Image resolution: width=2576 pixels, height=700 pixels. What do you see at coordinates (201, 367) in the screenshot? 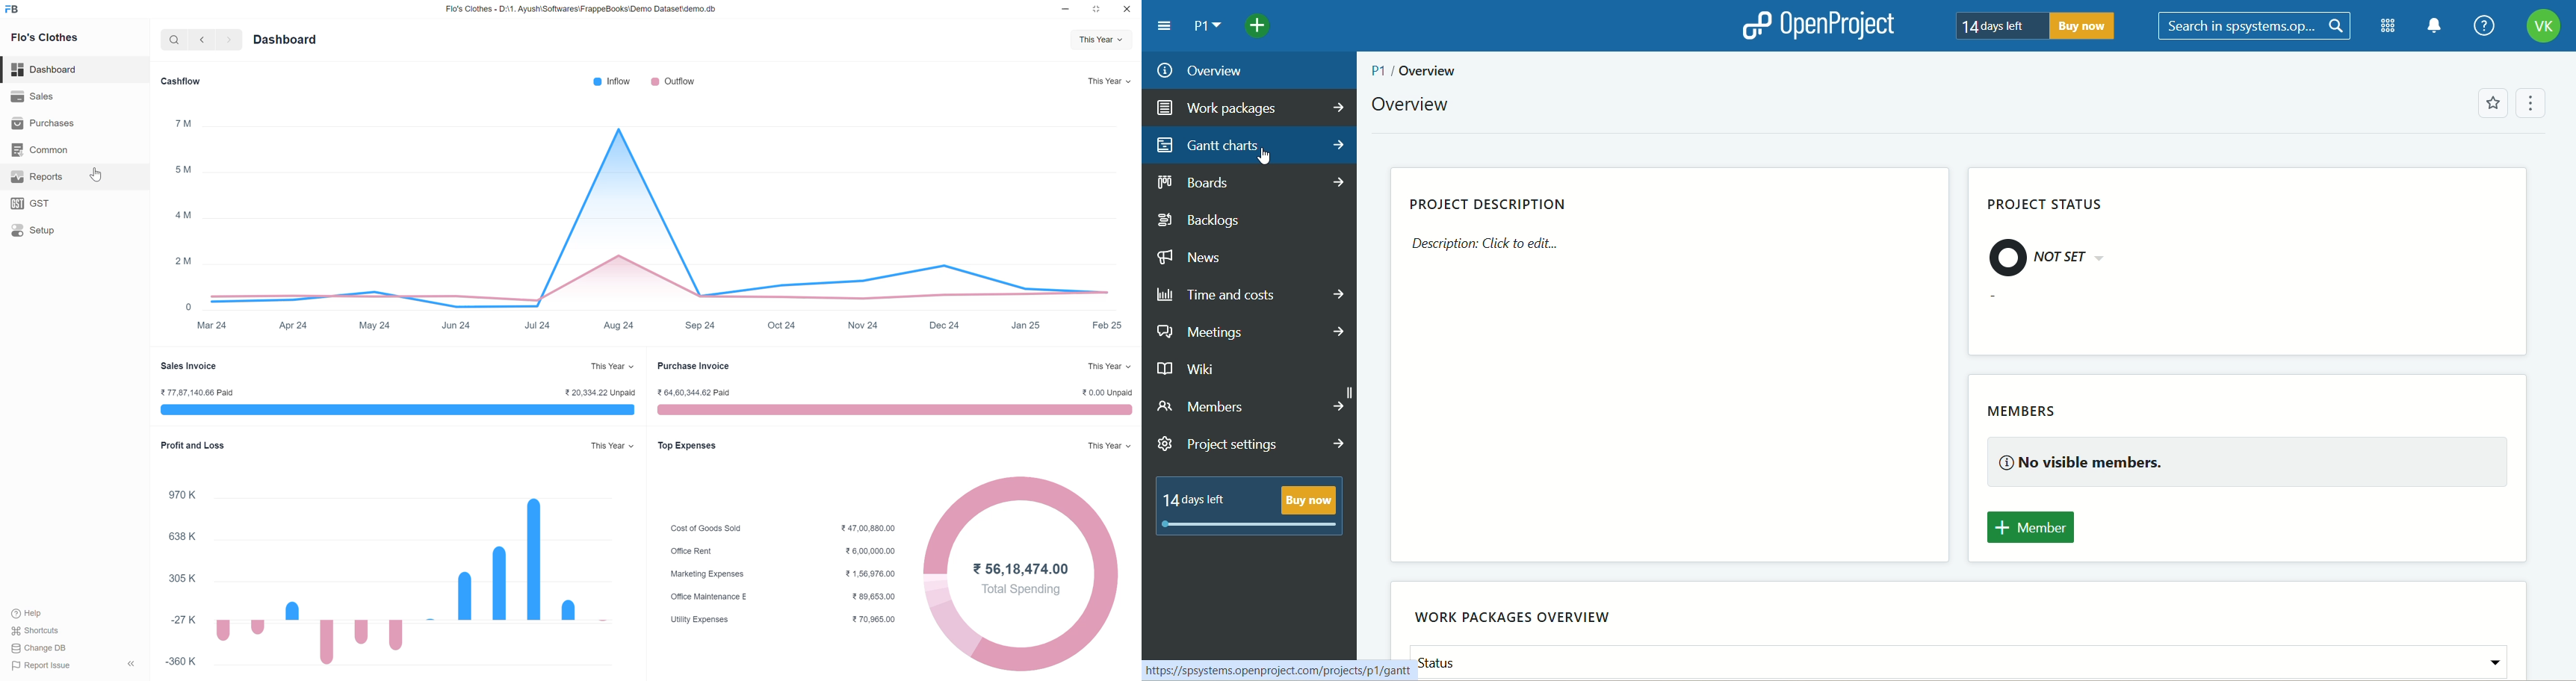
I see `sales invoice` at bounding box center [201, 367].